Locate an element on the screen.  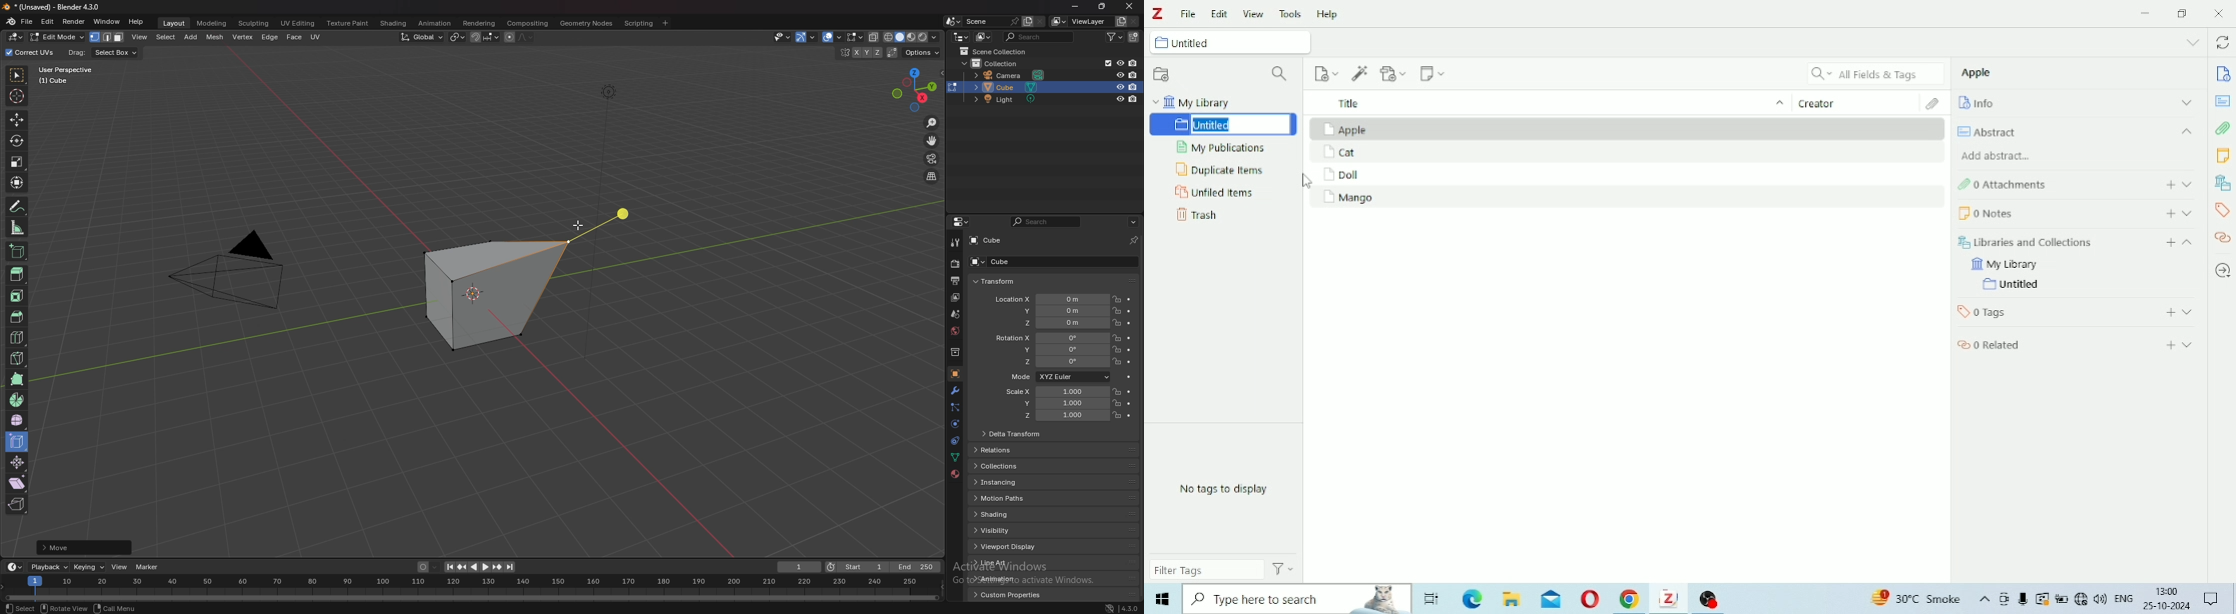
 is located at coordinates (2089, 599).